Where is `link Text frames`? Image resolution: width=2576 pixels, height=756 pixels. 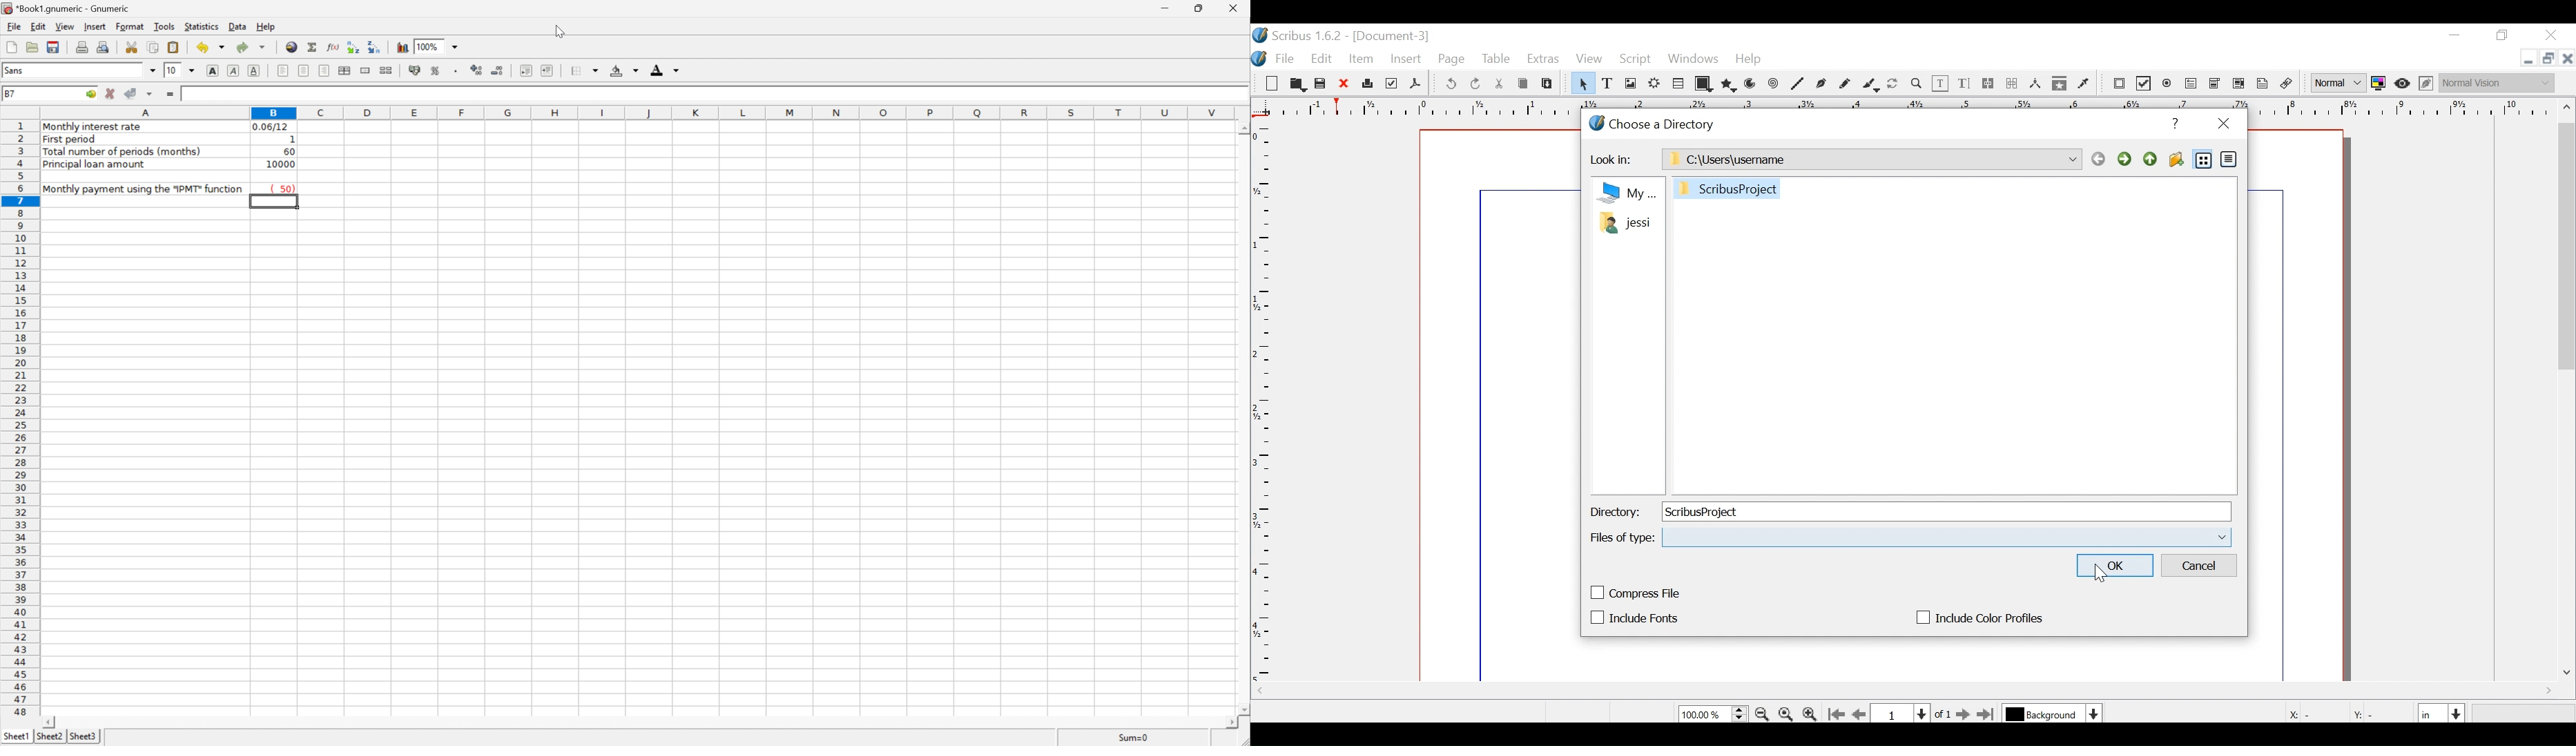
link Text frames is located at coordinates (1989, 84).